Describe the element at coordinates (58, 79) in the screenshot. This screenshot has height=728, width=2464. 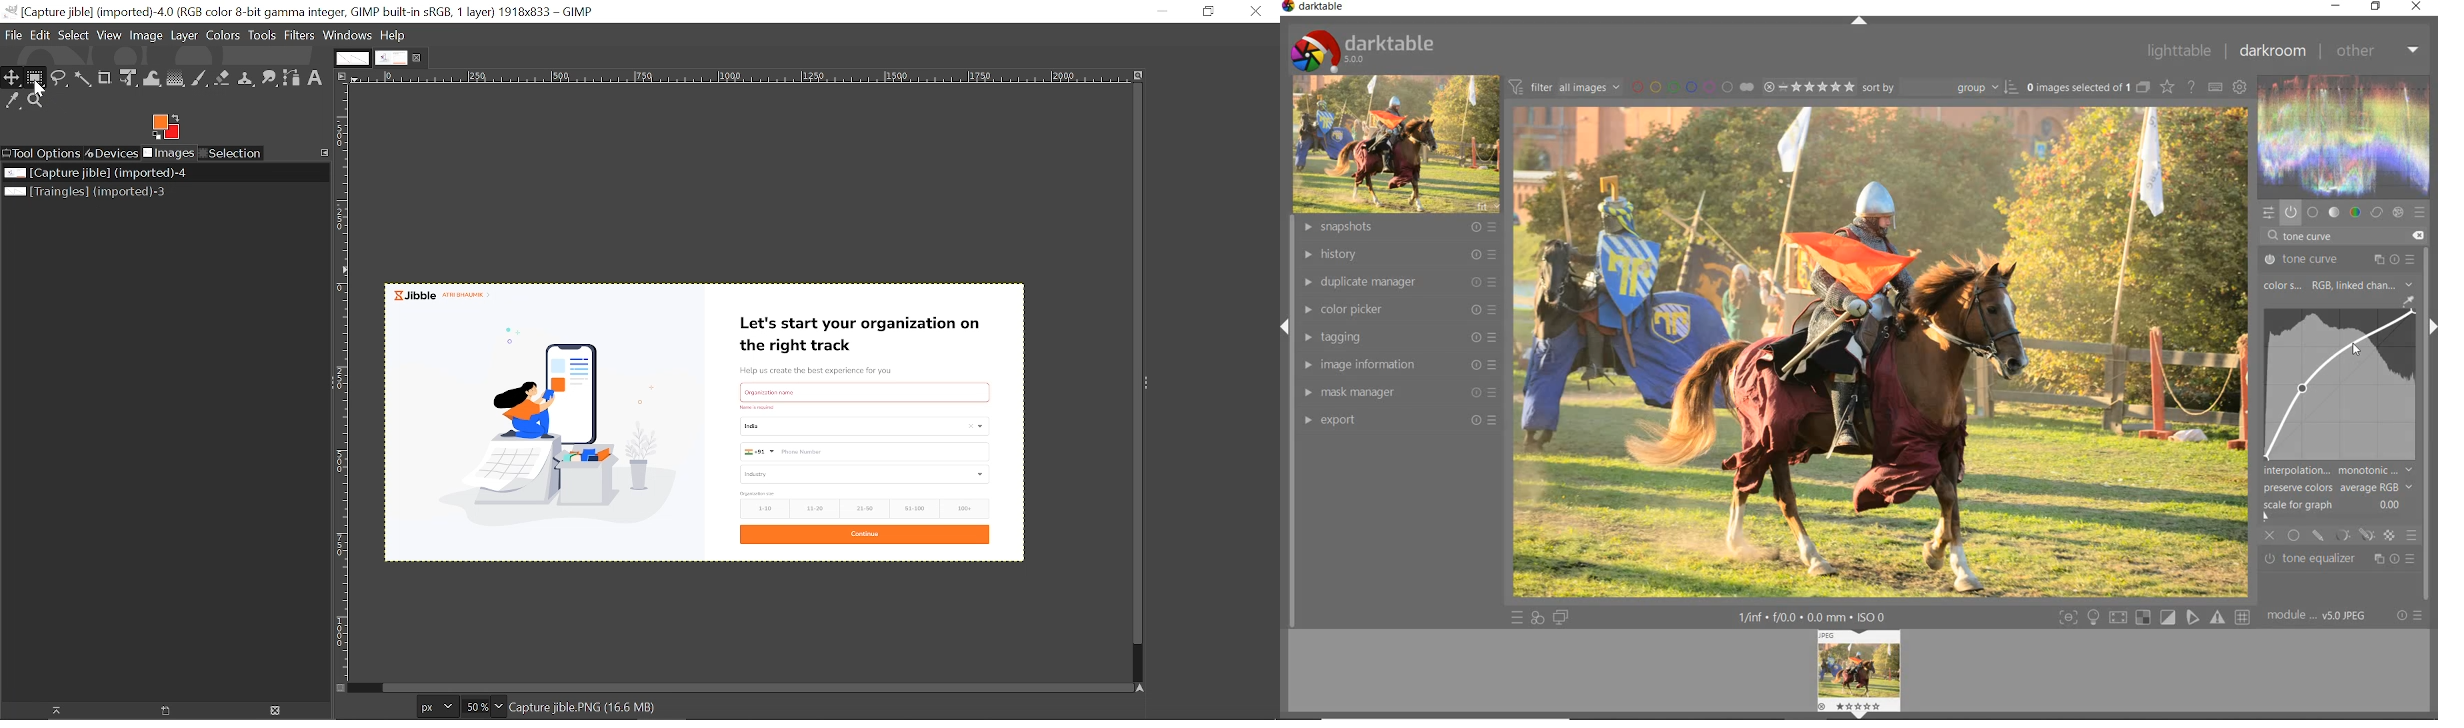
I see `Free select tool` at that location.